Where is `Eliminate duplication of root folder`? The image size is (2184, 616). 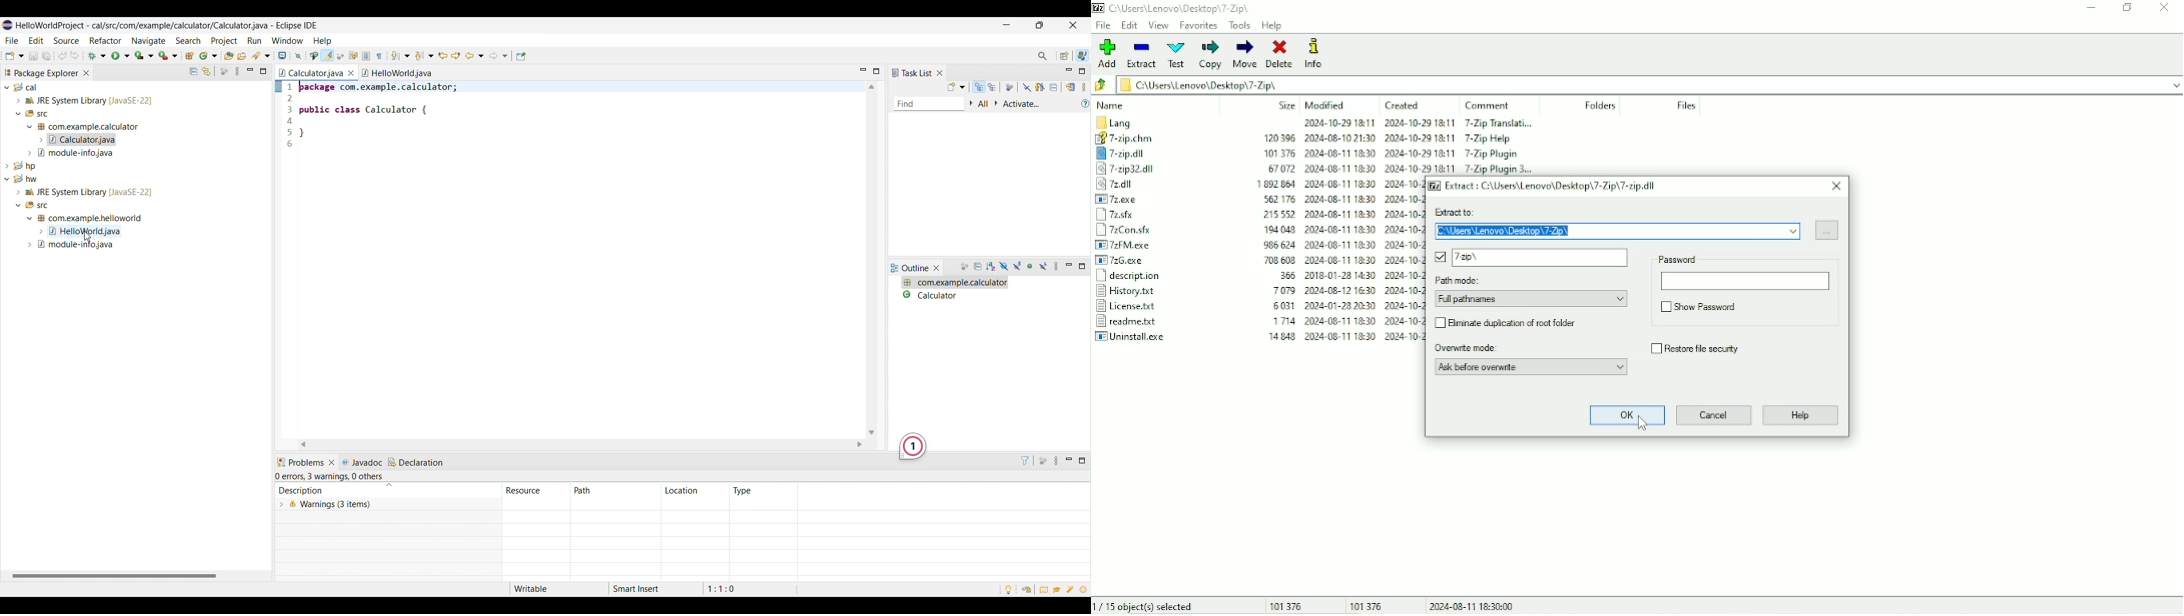 Eliminate duplication of root folder is located at coordinates (1509, 323).